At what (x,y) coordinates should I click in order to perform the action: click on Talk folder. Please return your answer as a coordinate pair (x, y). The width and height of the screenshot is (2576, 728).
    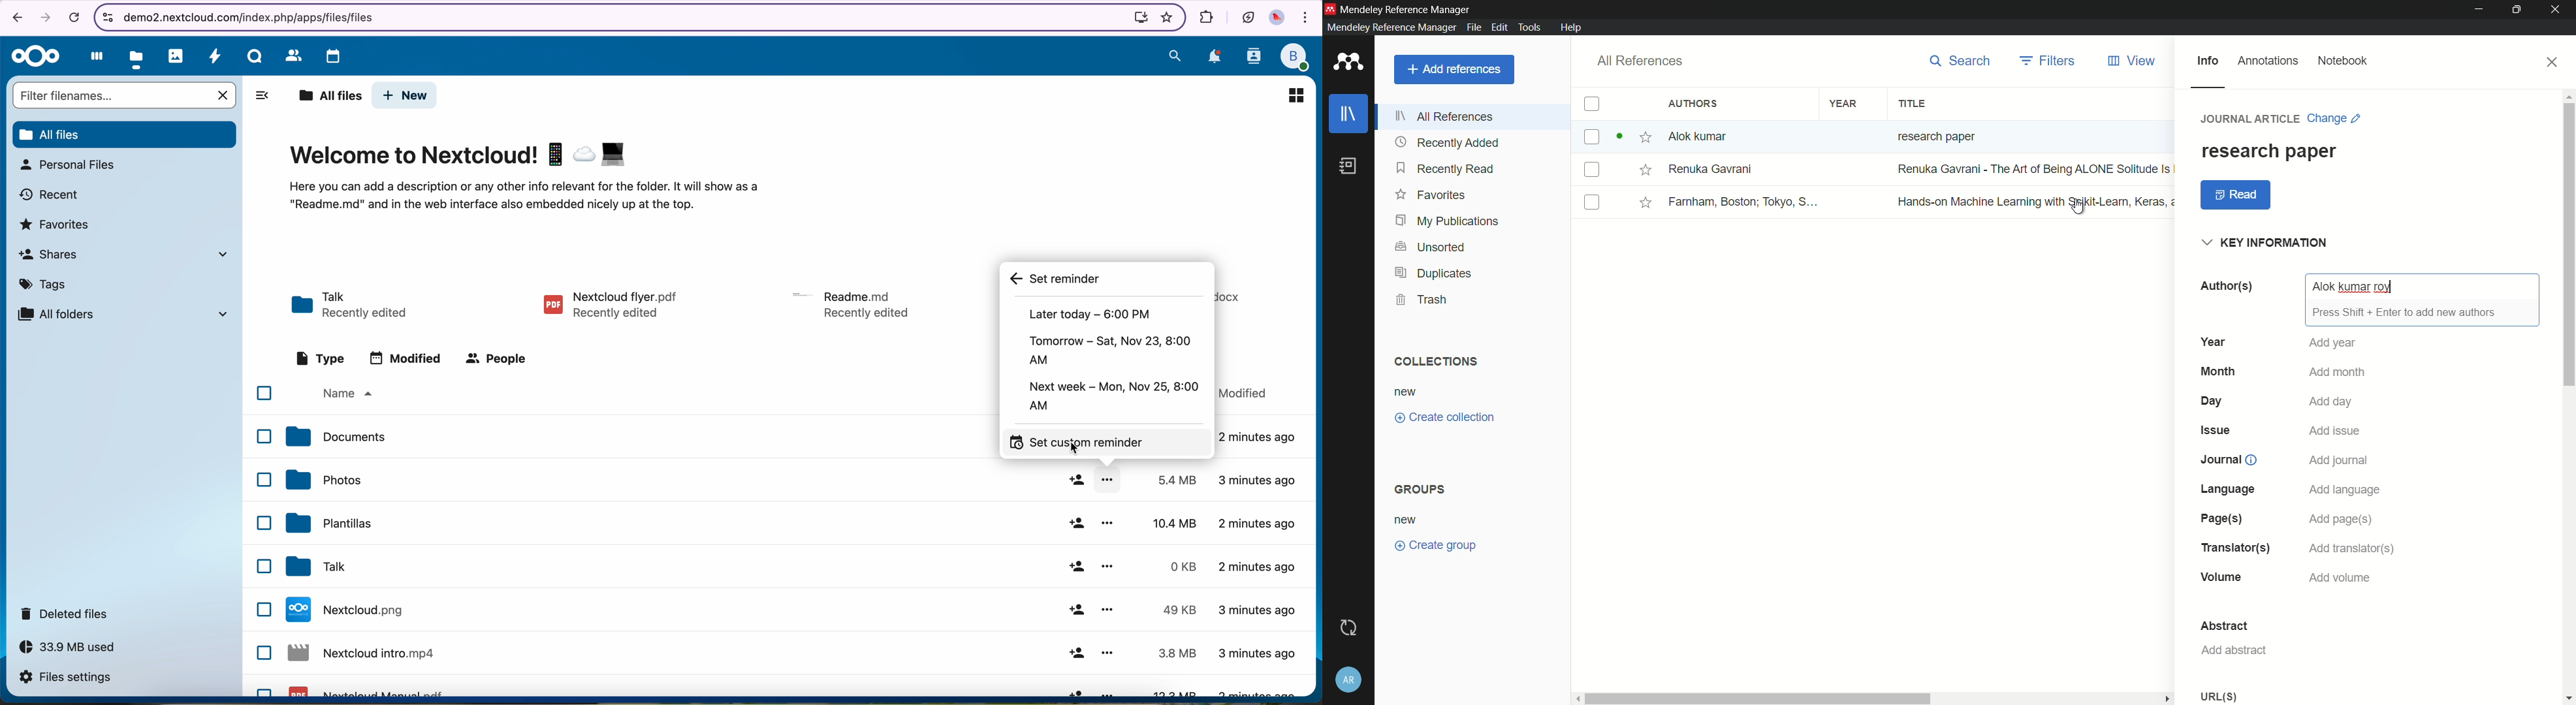
    Looking at the image, I should click on (354, 303).